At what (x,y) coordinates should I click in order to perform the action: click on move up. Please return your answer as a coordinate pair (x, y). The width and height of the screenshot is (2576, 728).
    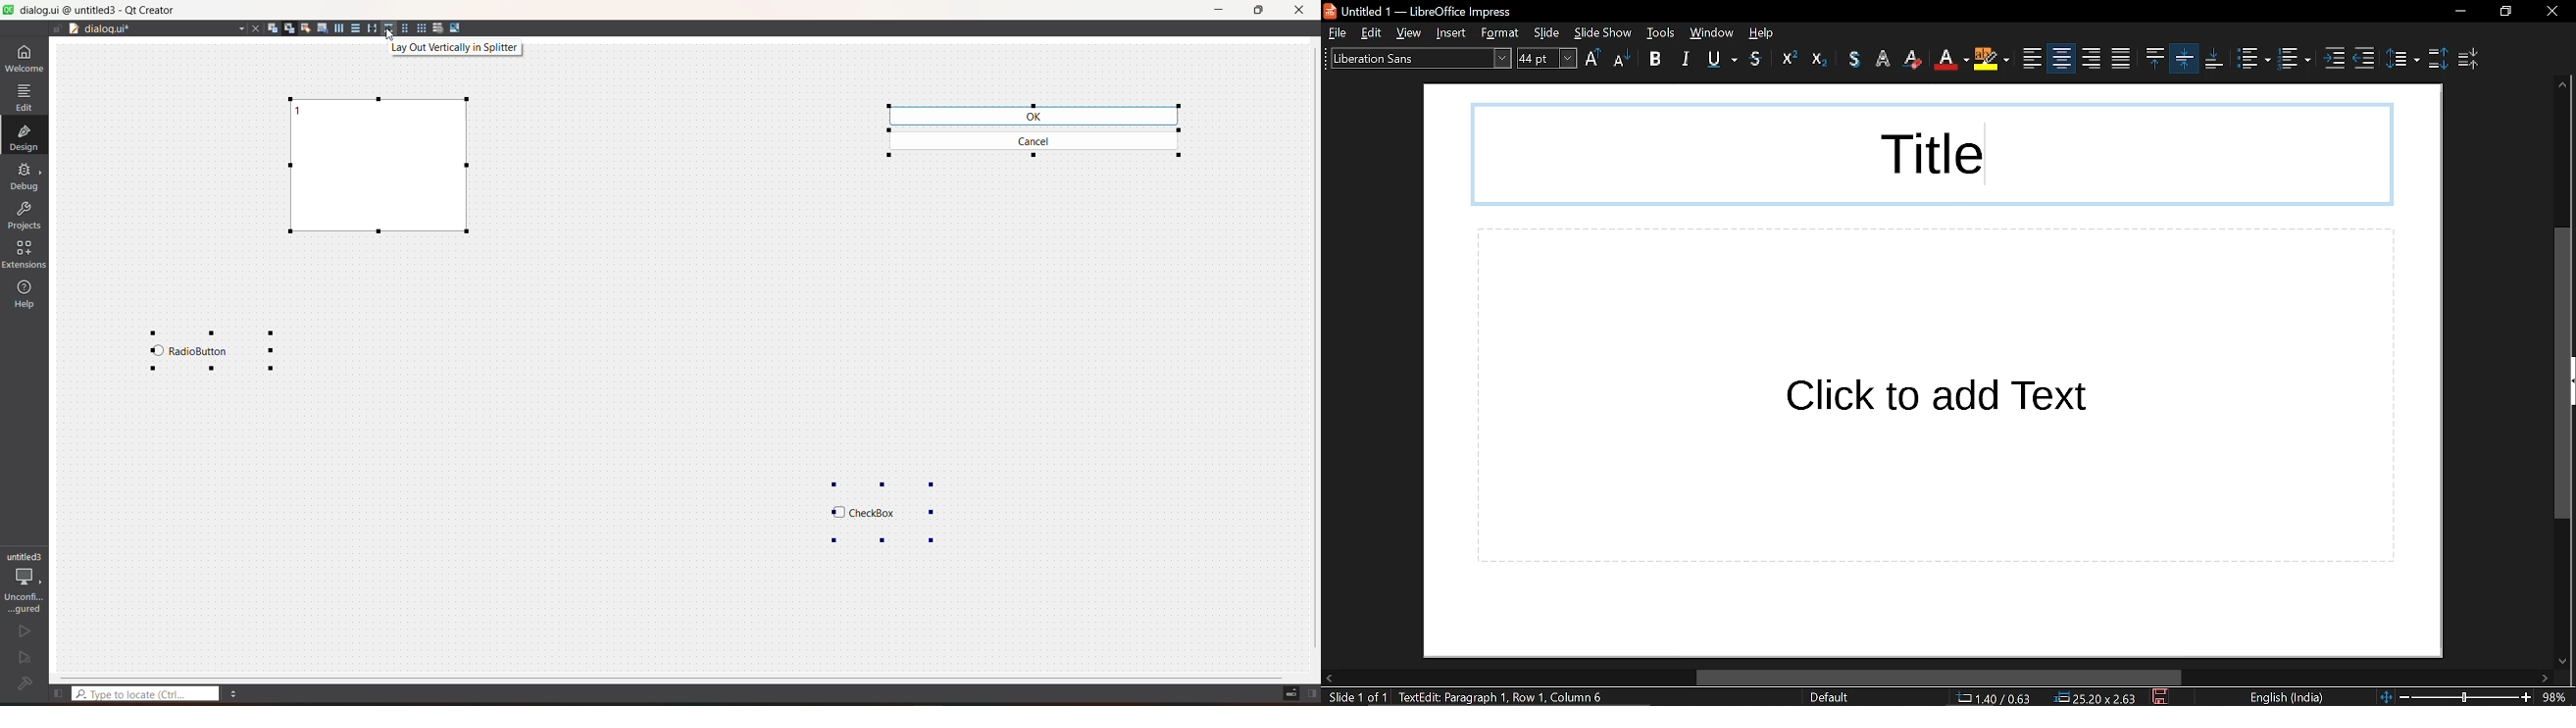
    Looking at the image, I should click on (2561, 86).